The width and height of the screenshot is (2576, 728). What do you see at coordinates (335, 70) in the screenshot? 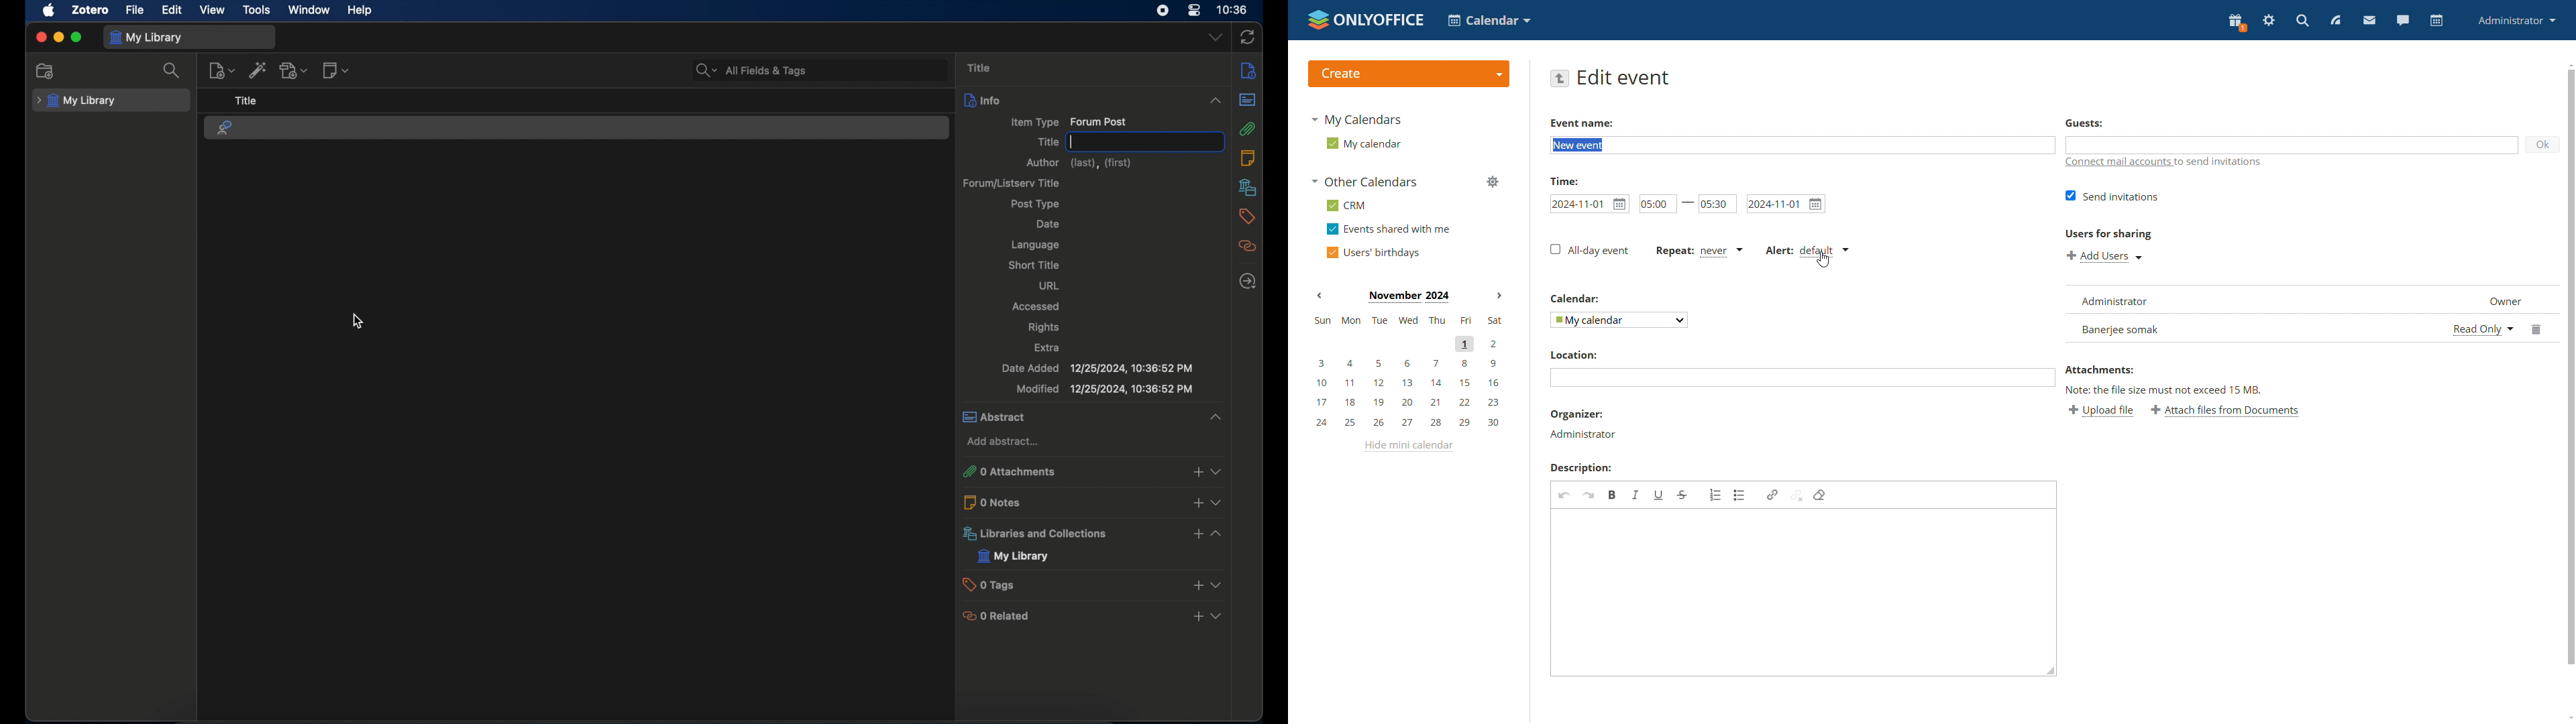
I see `new note` at bounding box center [335, 70].